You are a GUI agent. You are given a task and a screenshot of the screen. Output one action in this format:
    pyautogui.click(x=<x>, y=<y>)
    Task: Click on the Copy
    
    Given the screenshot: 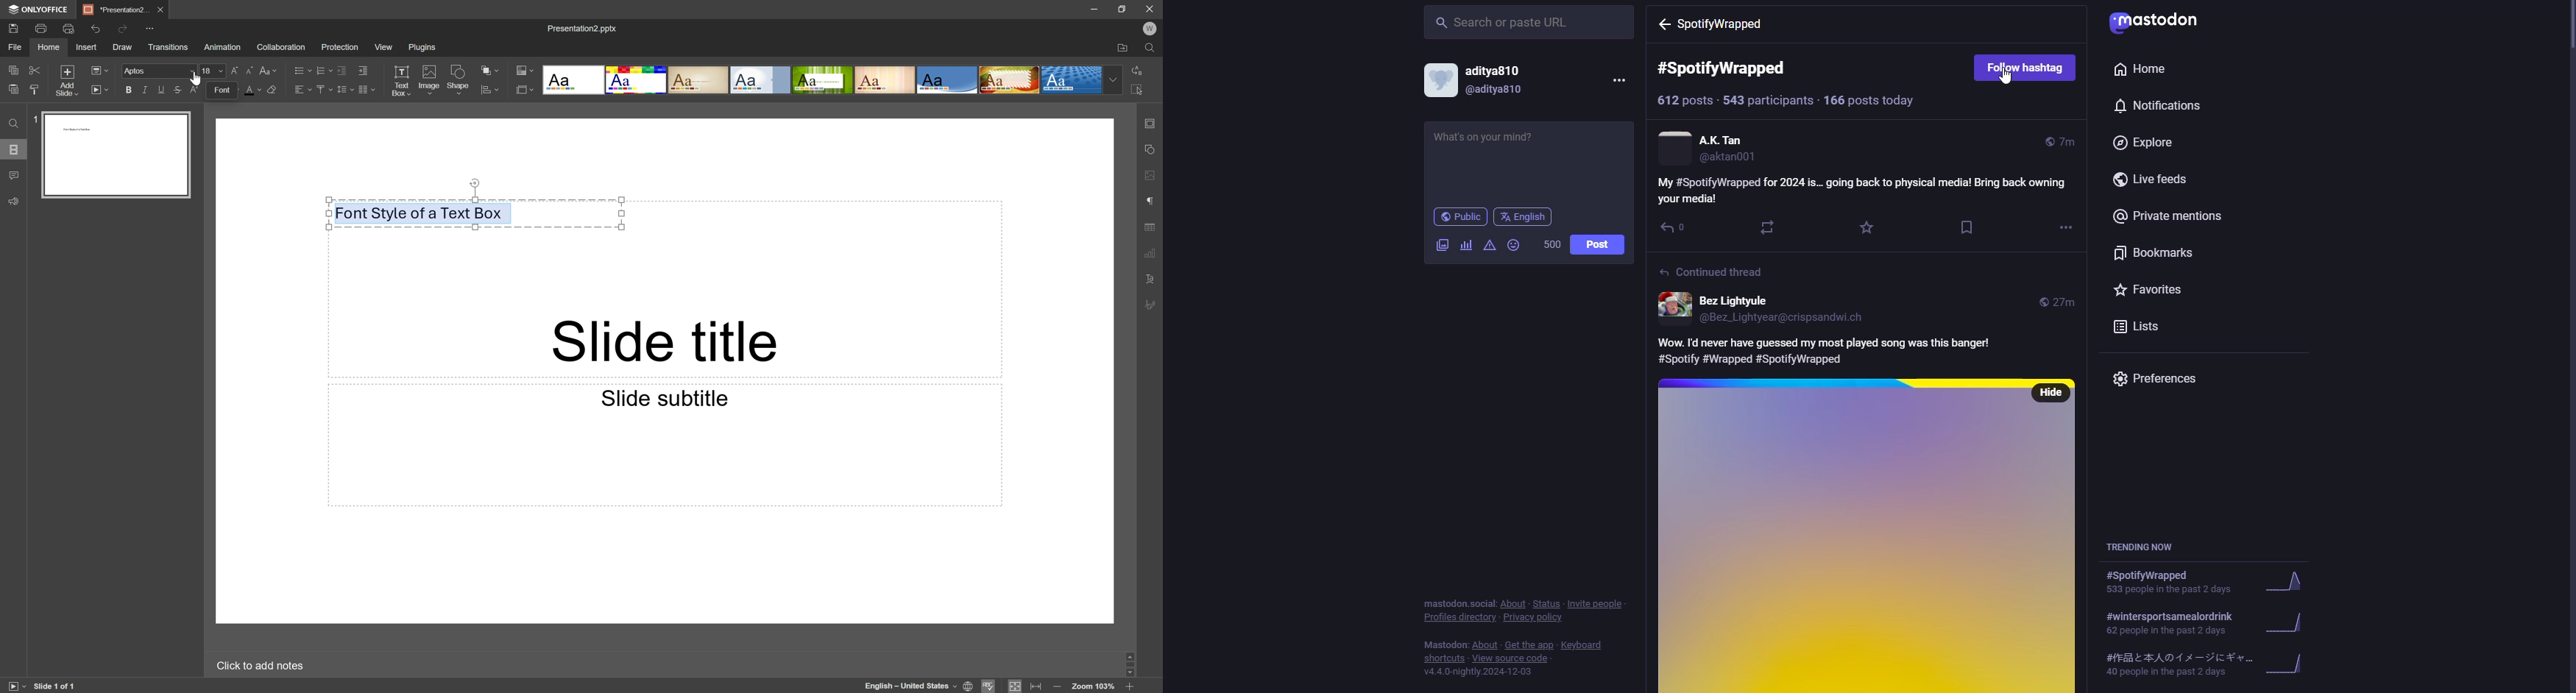 What is the action you would take?
    pyautogui.click(x=14, y=69)
    